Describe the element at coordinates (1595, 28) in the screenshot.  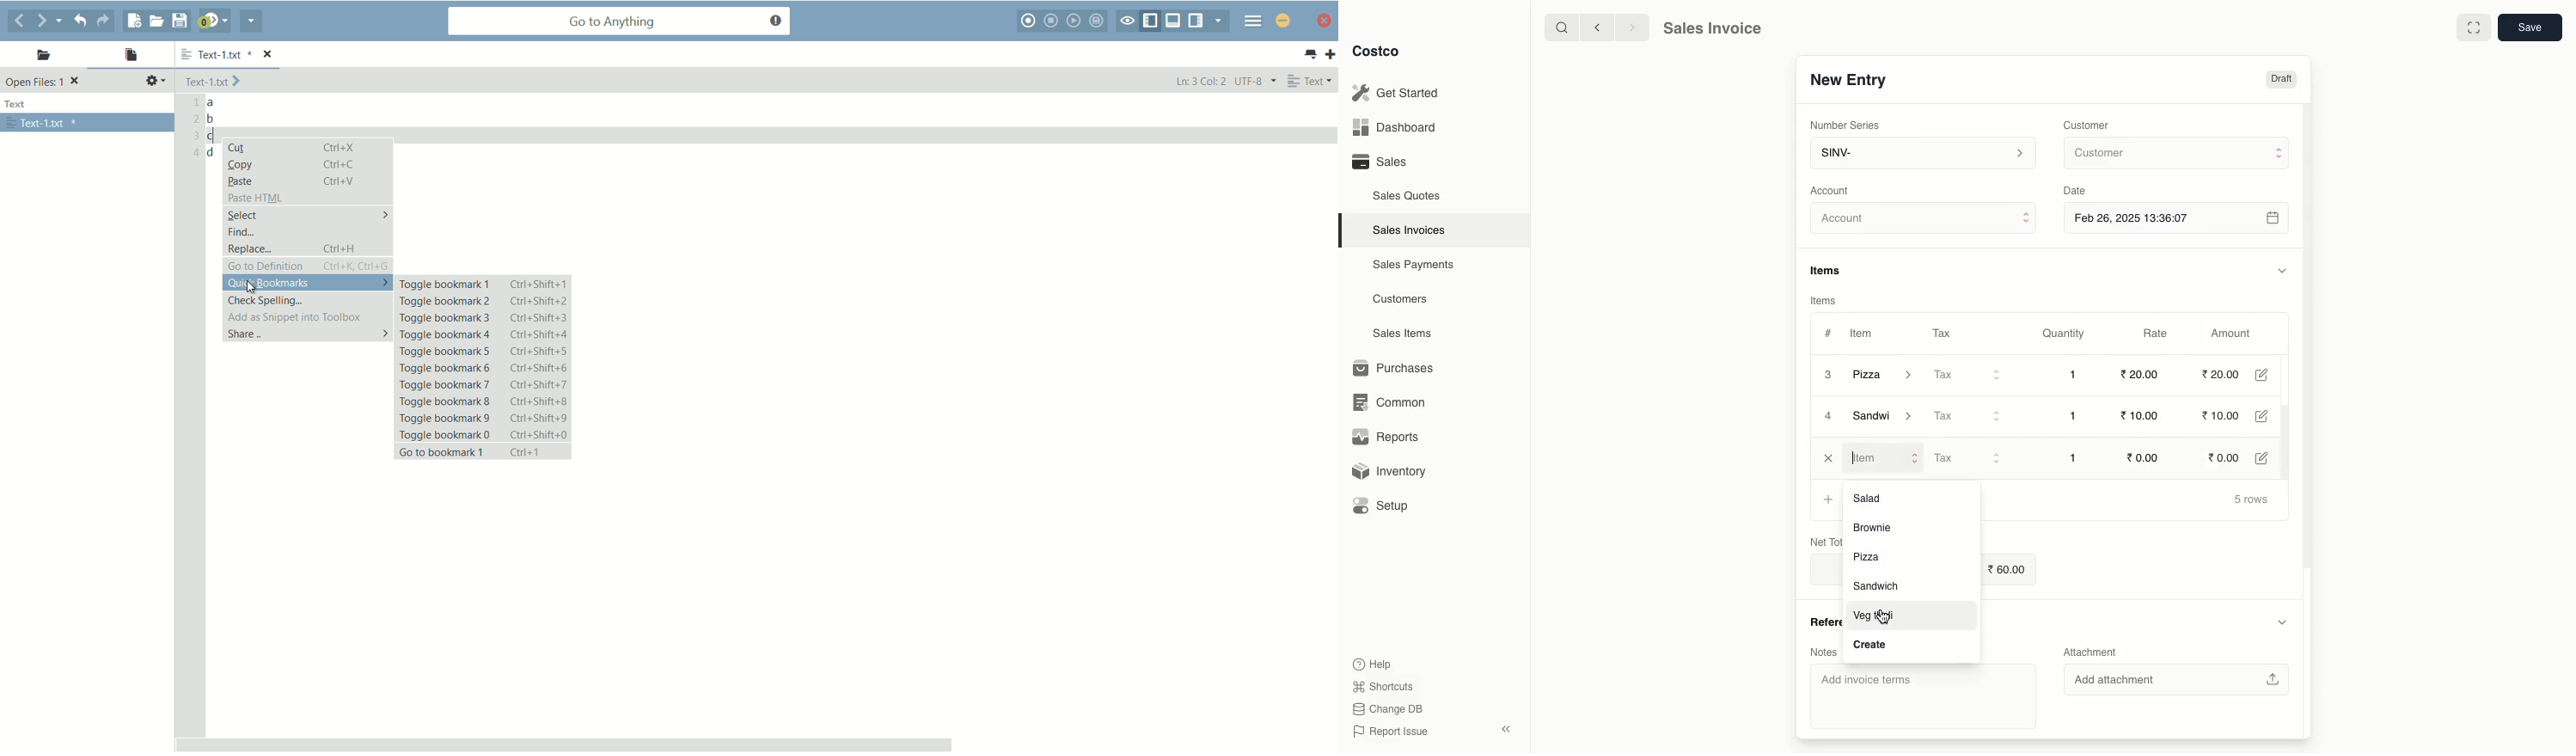
I see `Back` at that location.